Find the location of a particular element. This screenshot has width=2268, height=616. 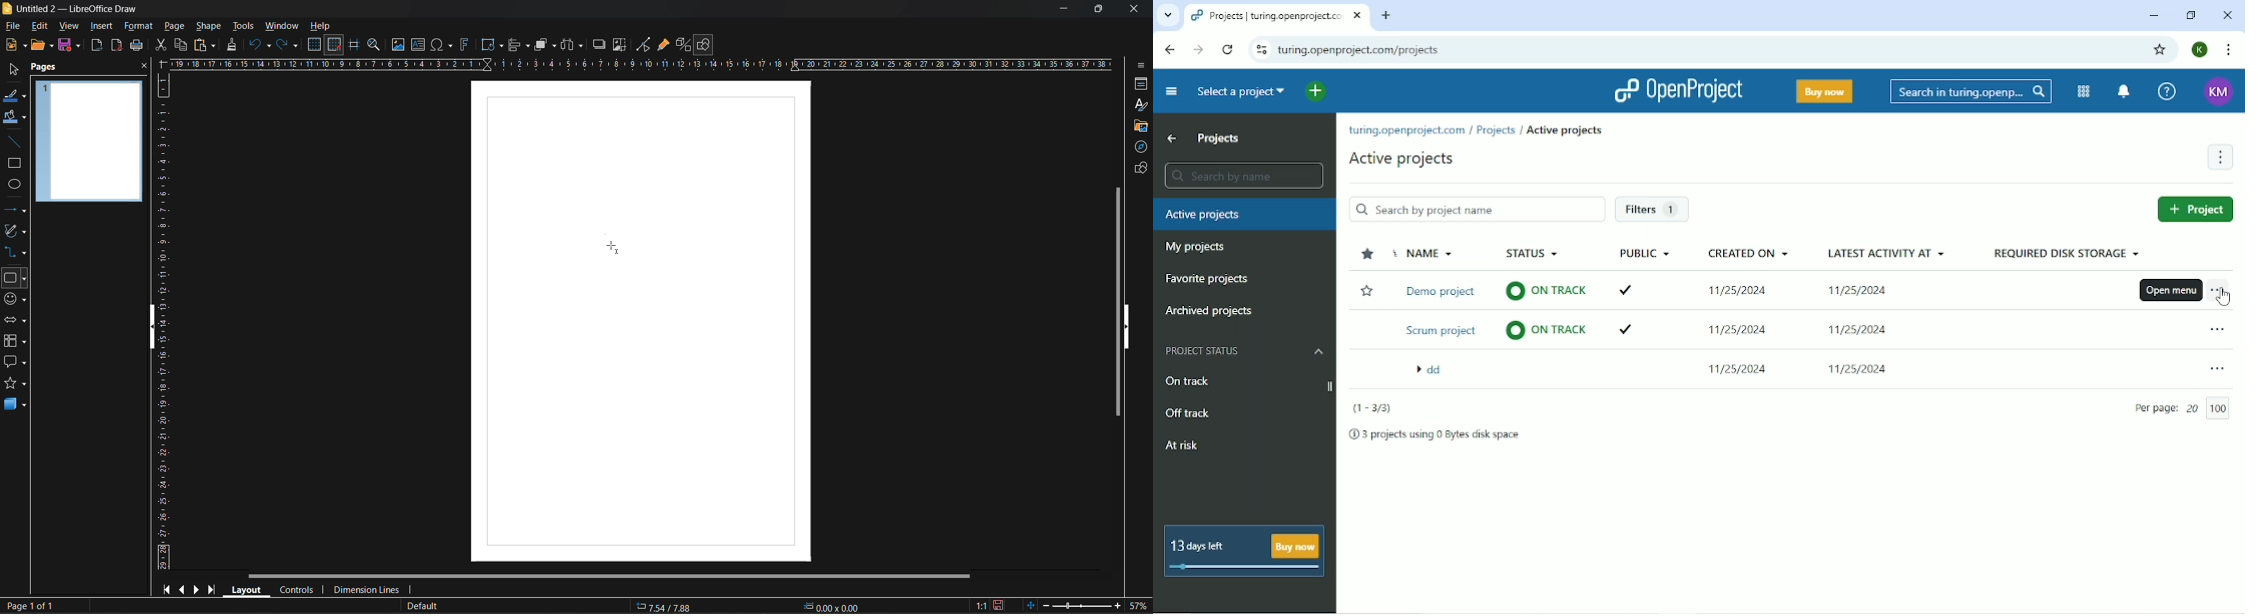

image is located at coordinates (398, 44).